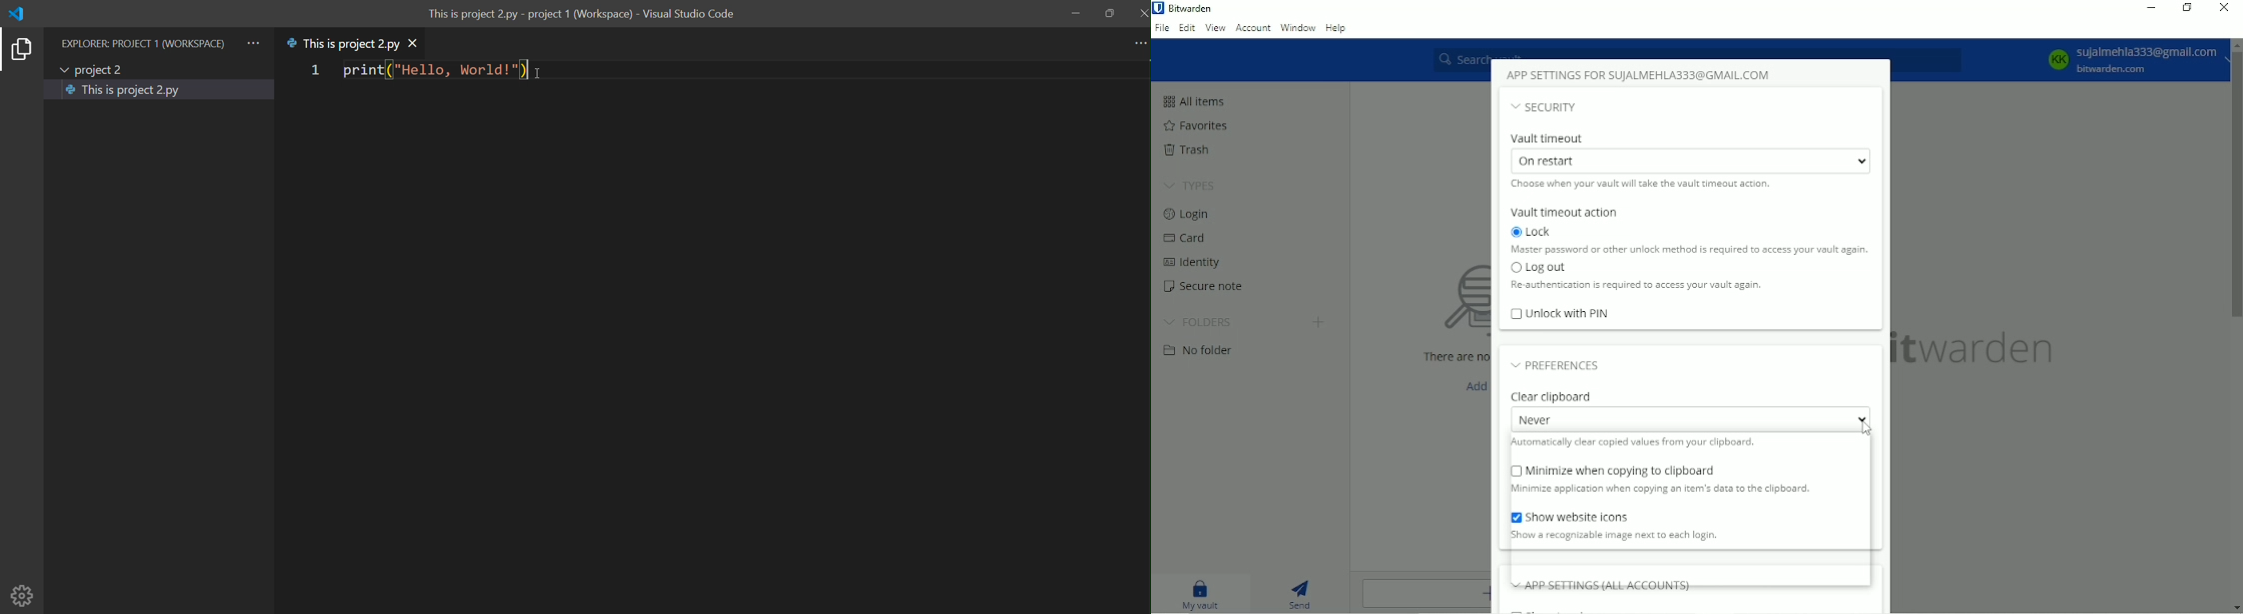 The height and width of the screenshot is (616, 2268). I want to click on file name, so click(342, 43).